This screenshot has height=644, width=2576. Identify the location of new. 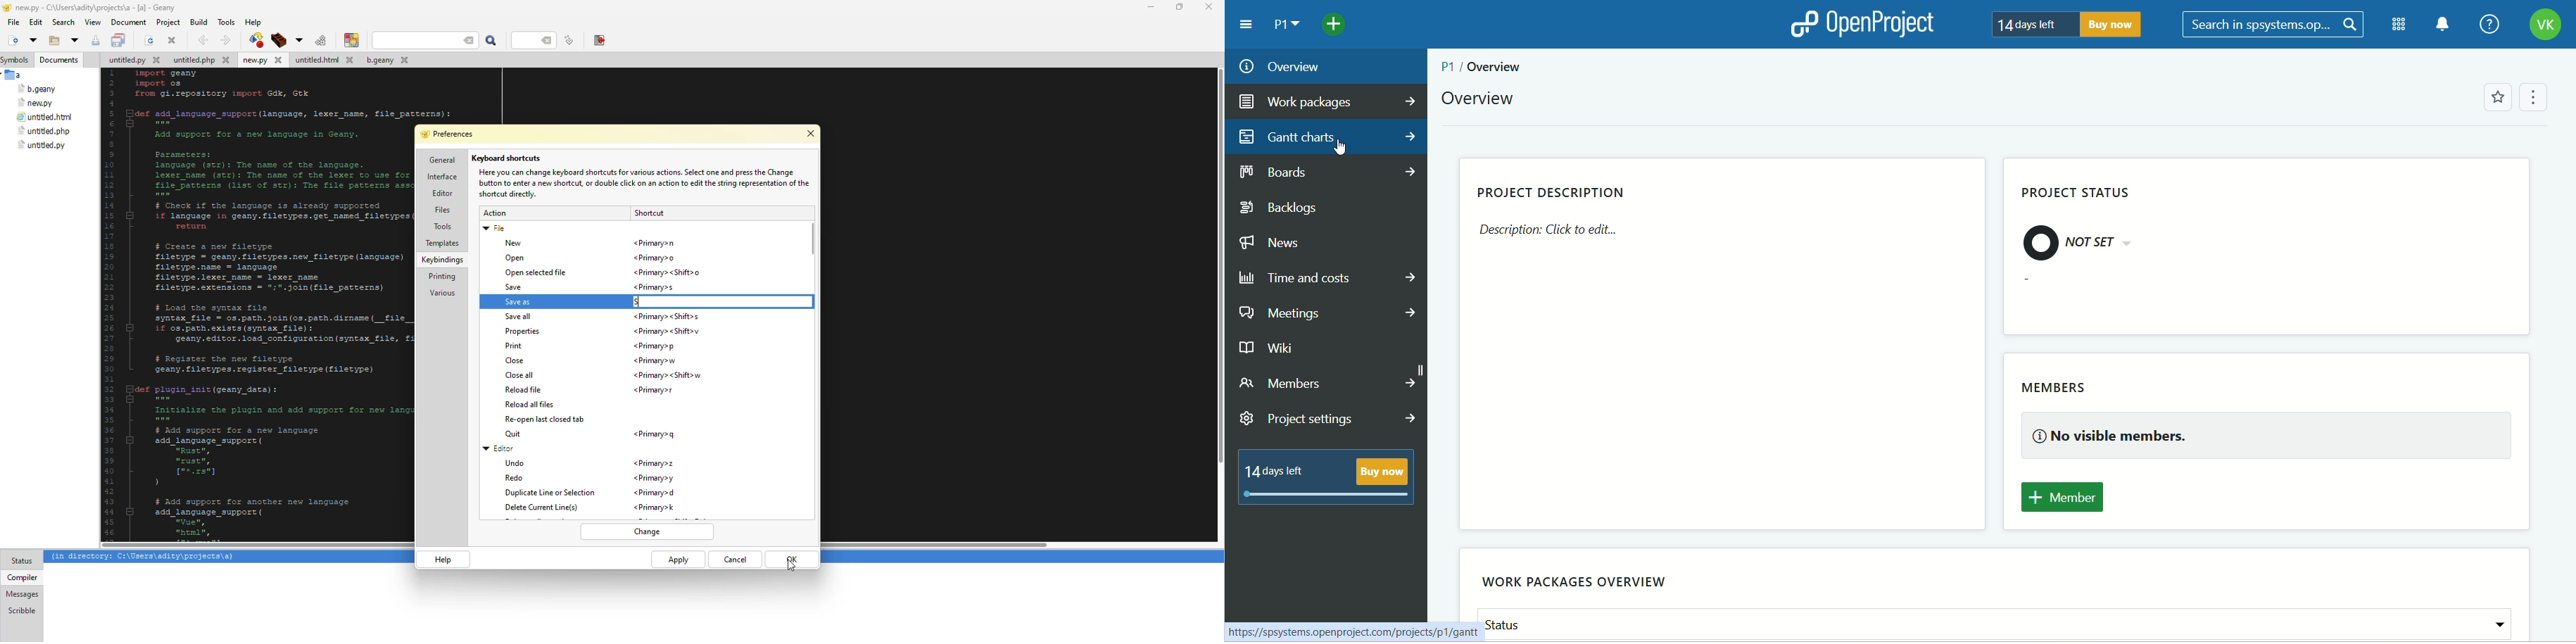
(511, 244).